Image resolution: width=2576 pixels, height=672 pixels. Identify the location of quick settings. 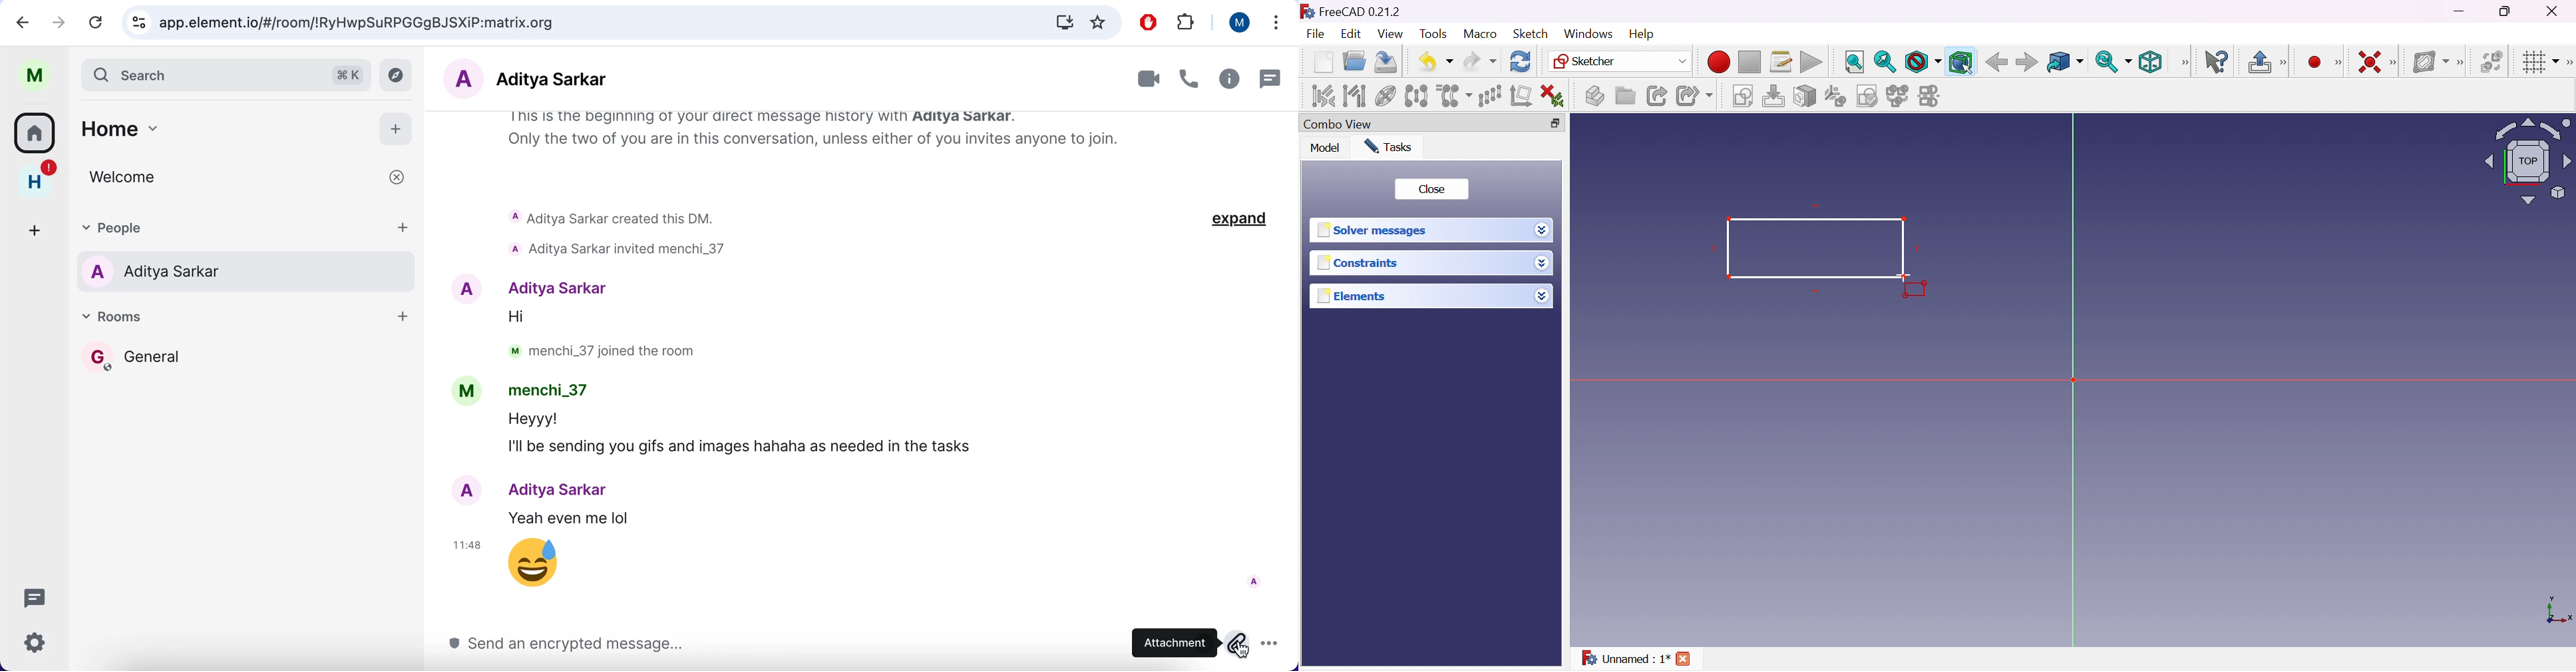
(34, 648).